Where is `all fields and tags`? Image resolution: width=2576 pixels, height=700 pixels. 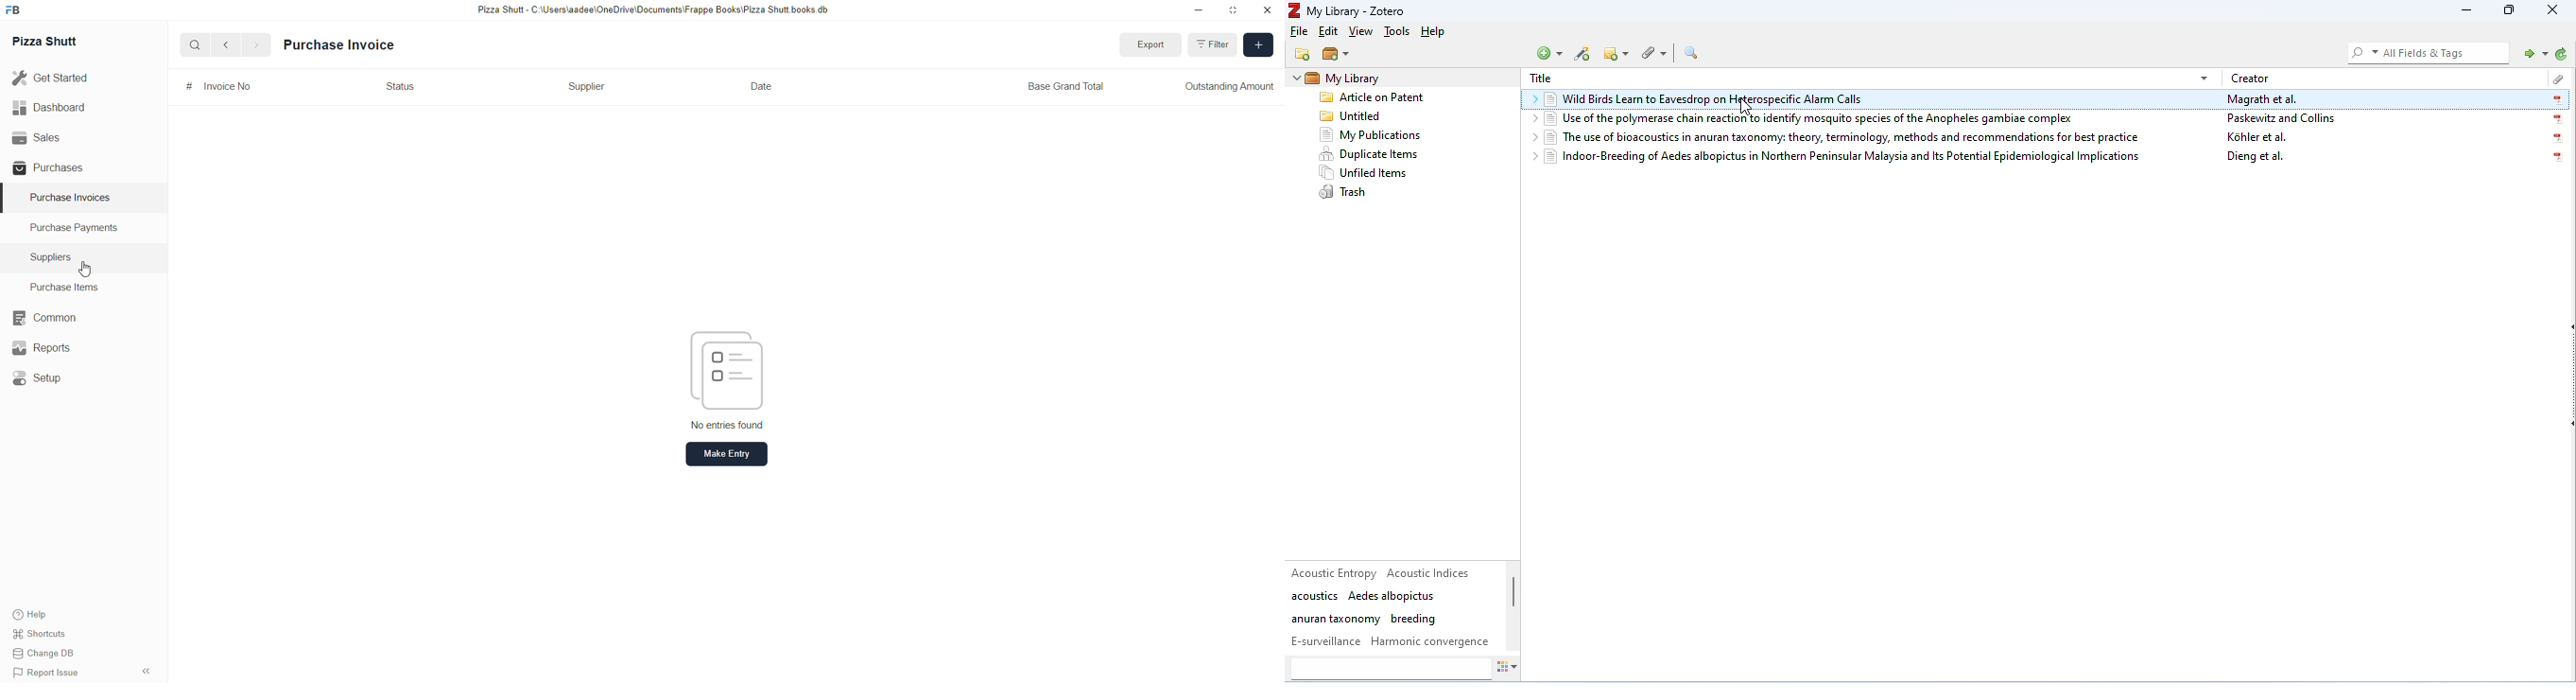
all fields and tags is located at coordinates (2426, 52).